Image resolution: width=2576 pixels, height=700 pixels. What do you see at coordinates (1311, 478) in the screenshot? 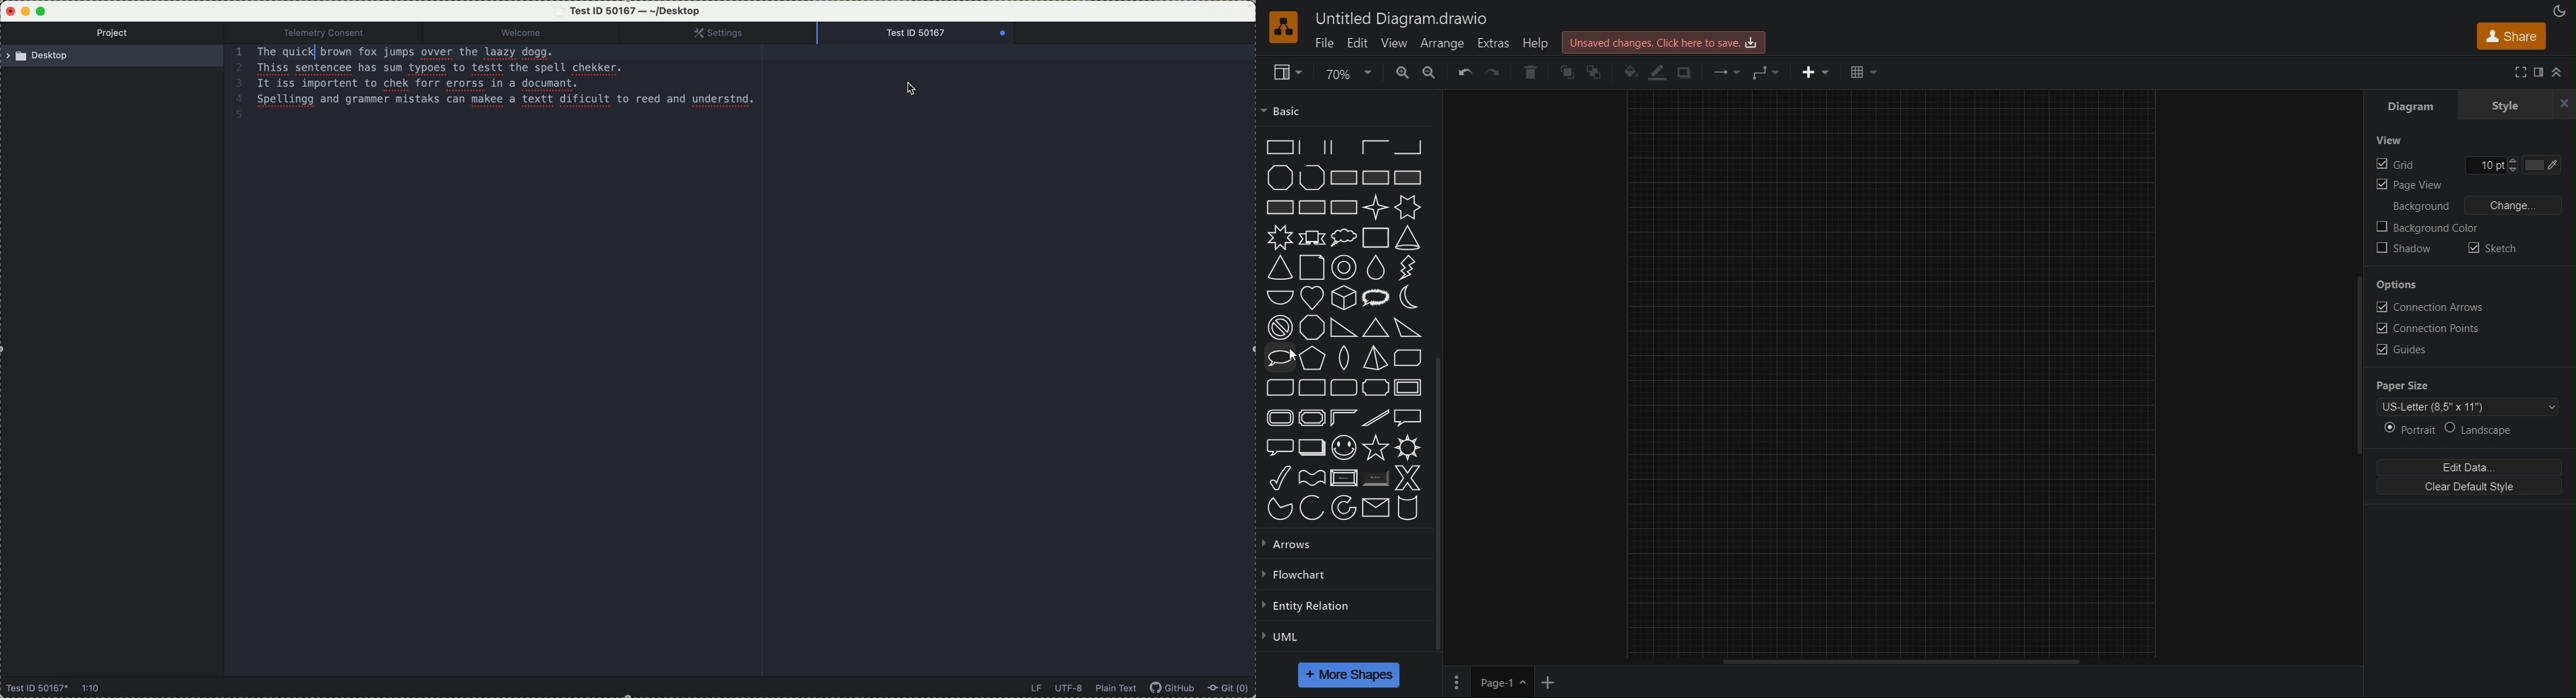
I see `Wave` at bounding box center [1311, 478].